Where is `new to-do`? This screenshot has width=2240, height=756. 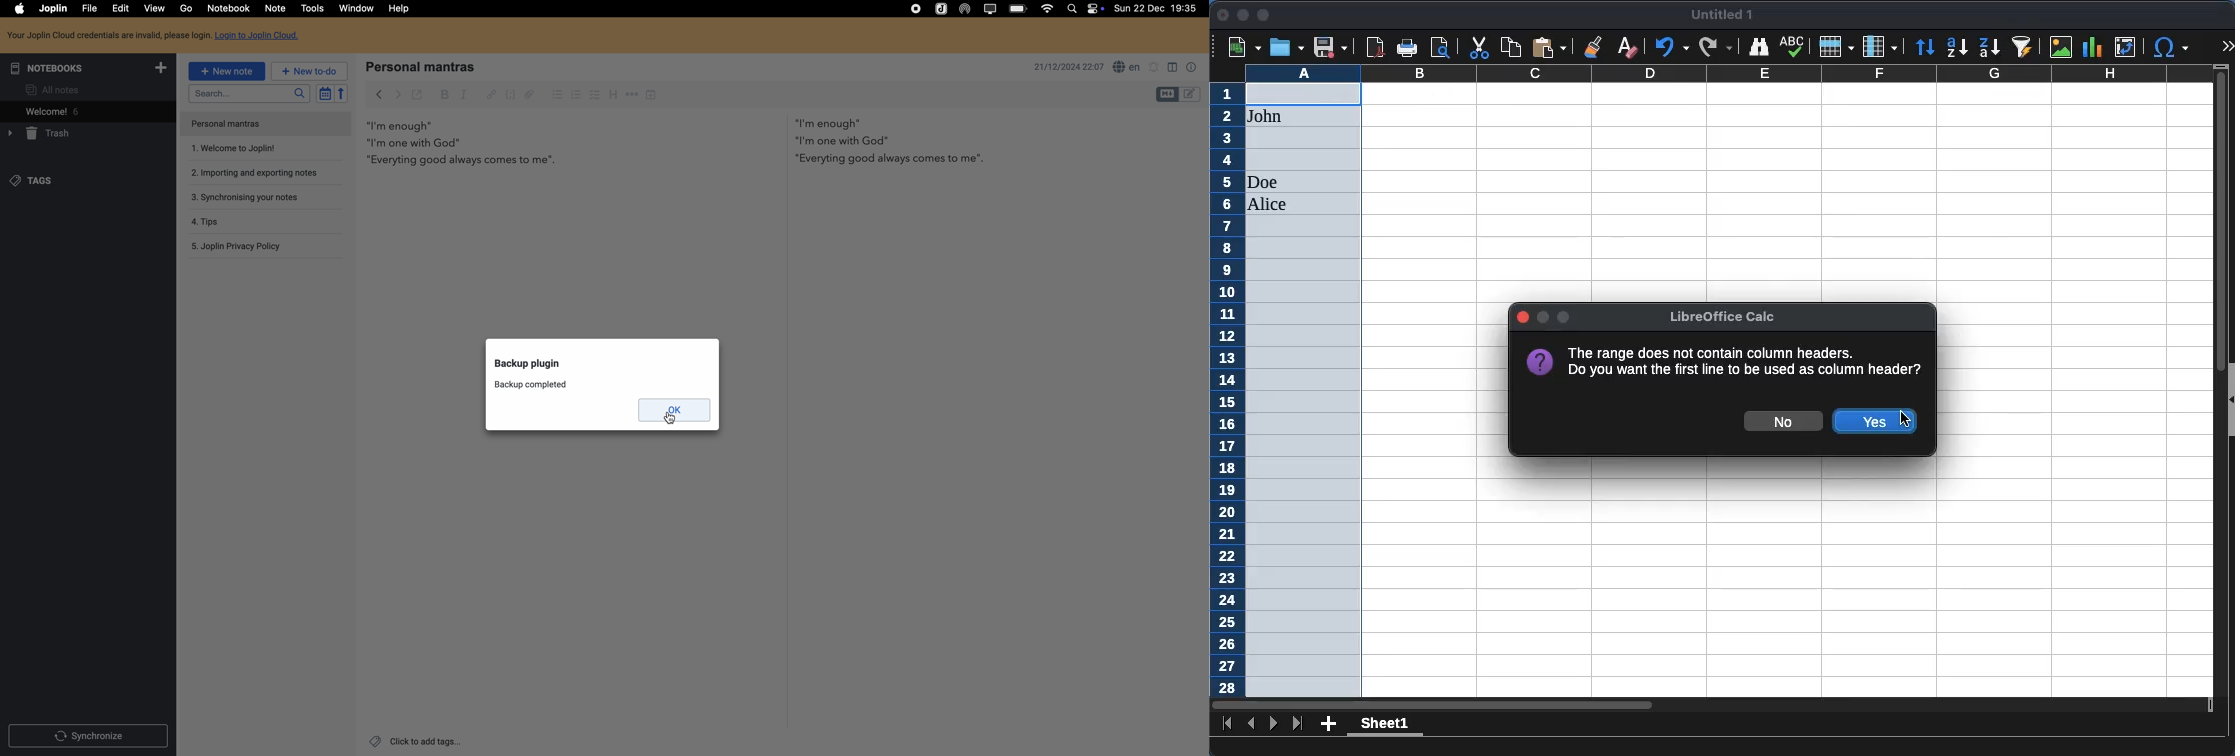
new to-do is located at coordinates (280, 71).